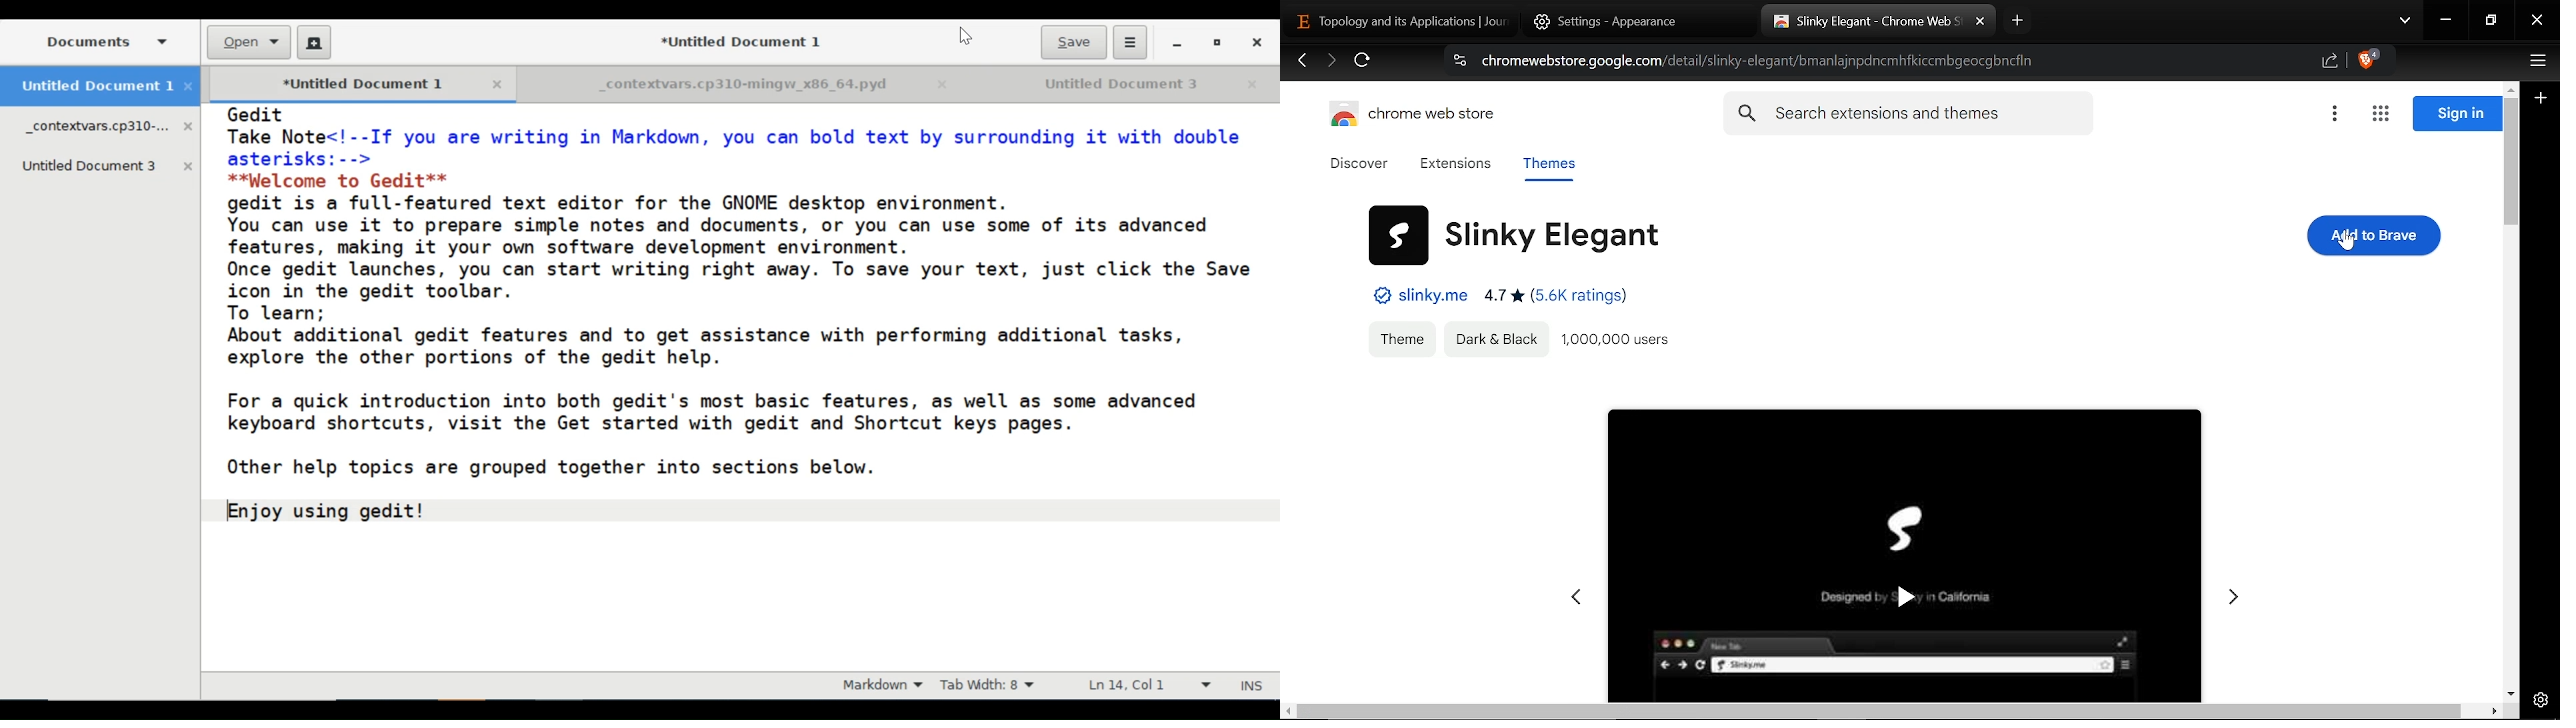 This screenshot has height=728, width=2576. I want to click on Untitled Document 3 tab, so click(109, 166).